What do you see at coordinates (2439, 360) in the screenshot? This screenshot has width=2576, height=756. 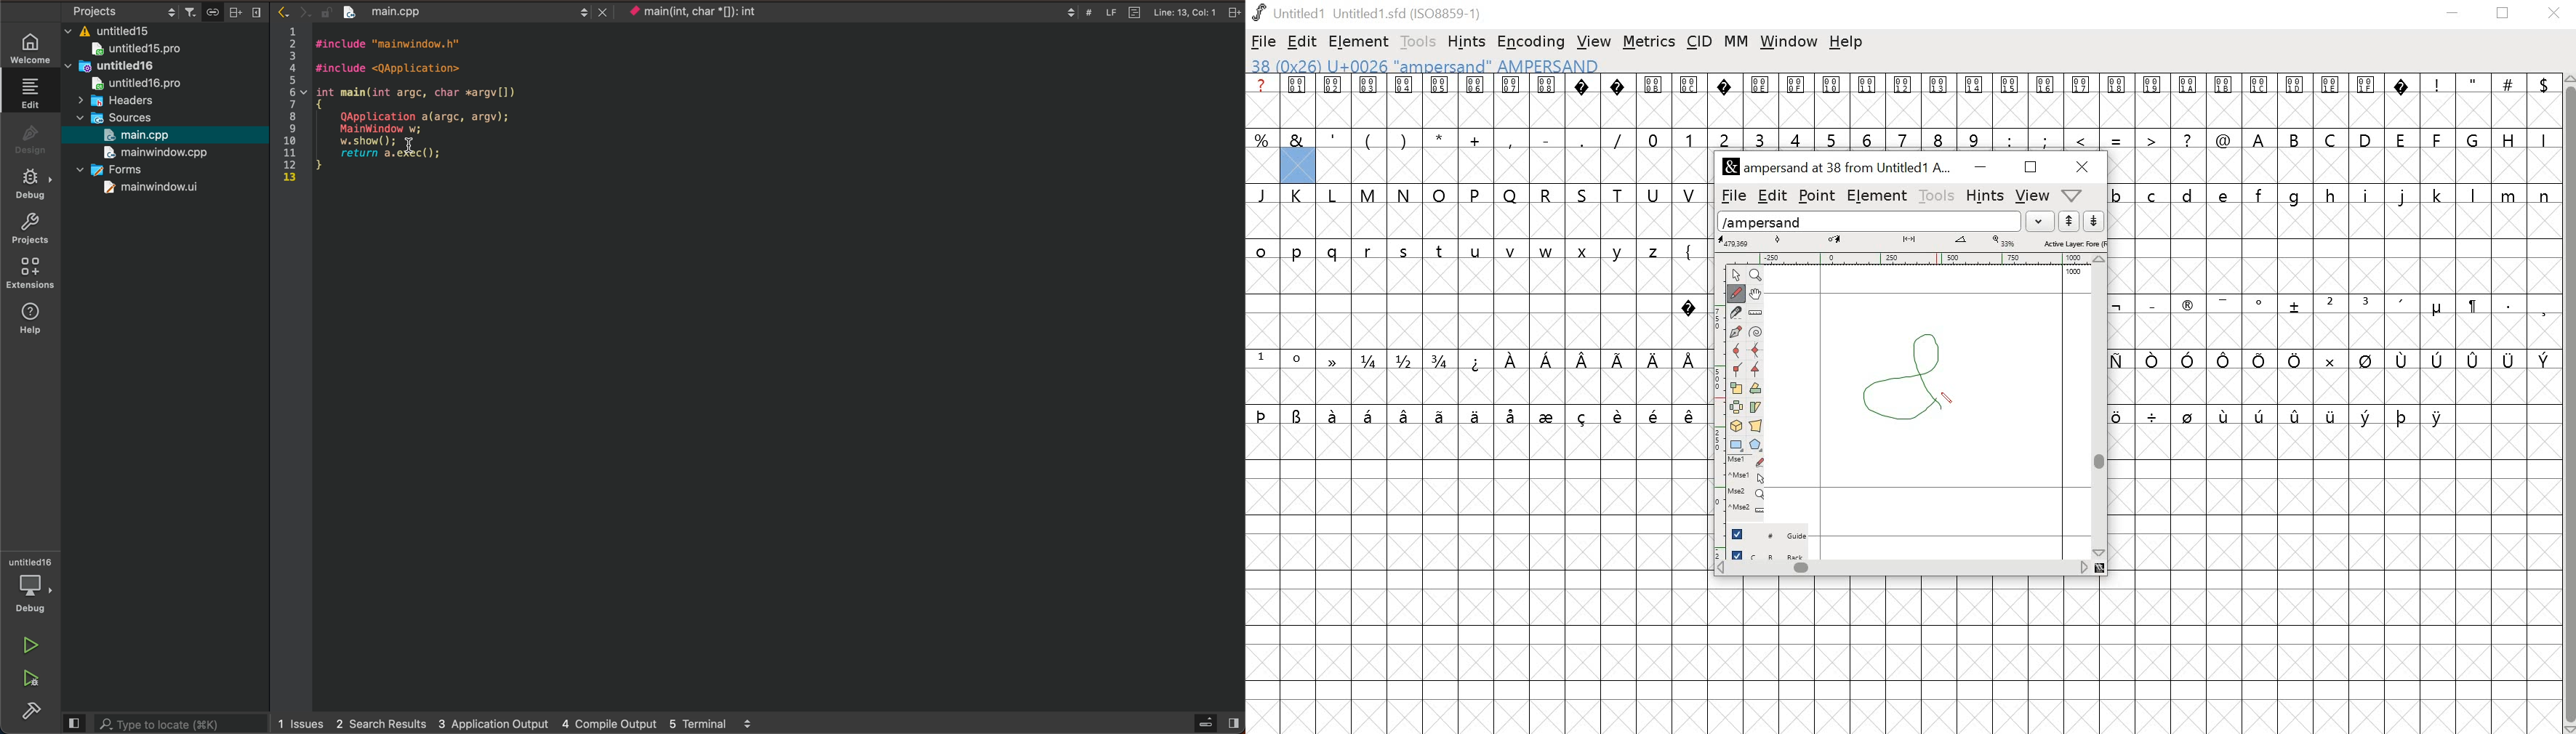 I see `symbol` at bounding box center [2439, 360].